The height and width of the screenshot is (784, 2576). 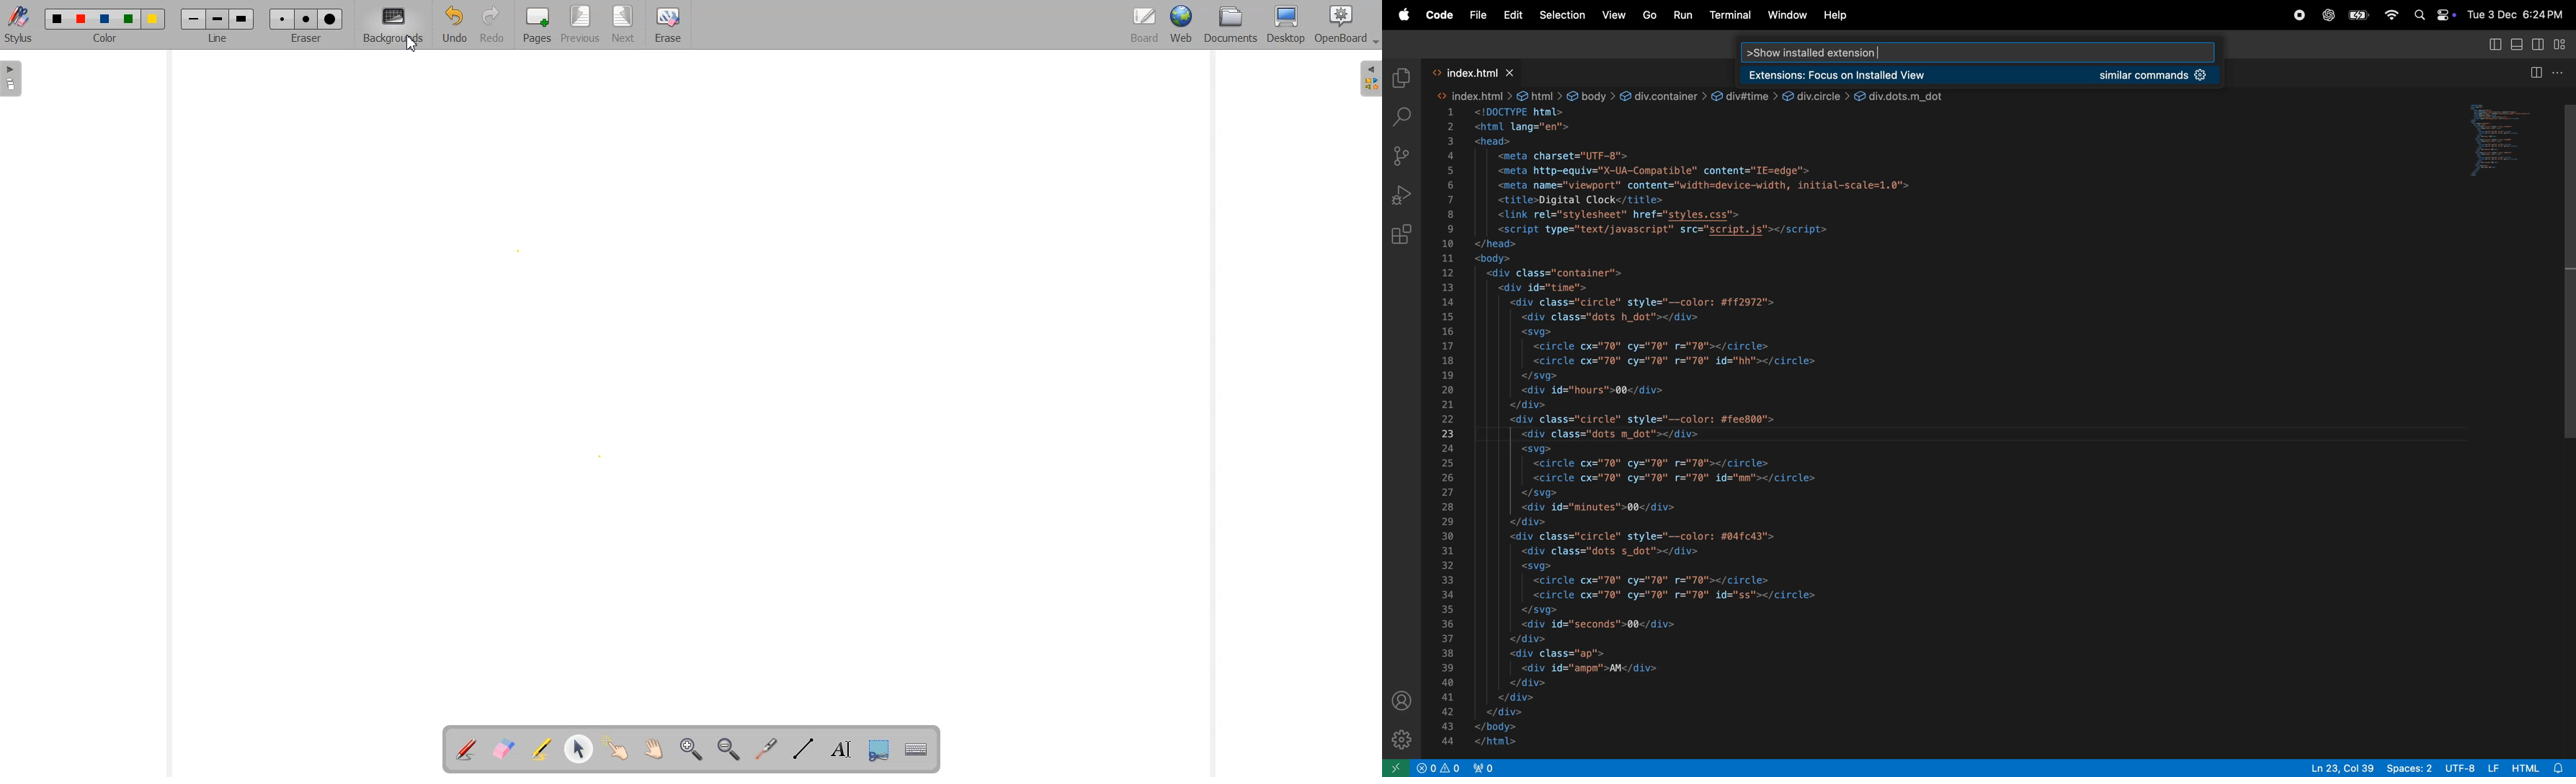 What do you see at coordinates (1562, 16) in the screenshot?
I see `selection` at bounding box center [1562, 16].